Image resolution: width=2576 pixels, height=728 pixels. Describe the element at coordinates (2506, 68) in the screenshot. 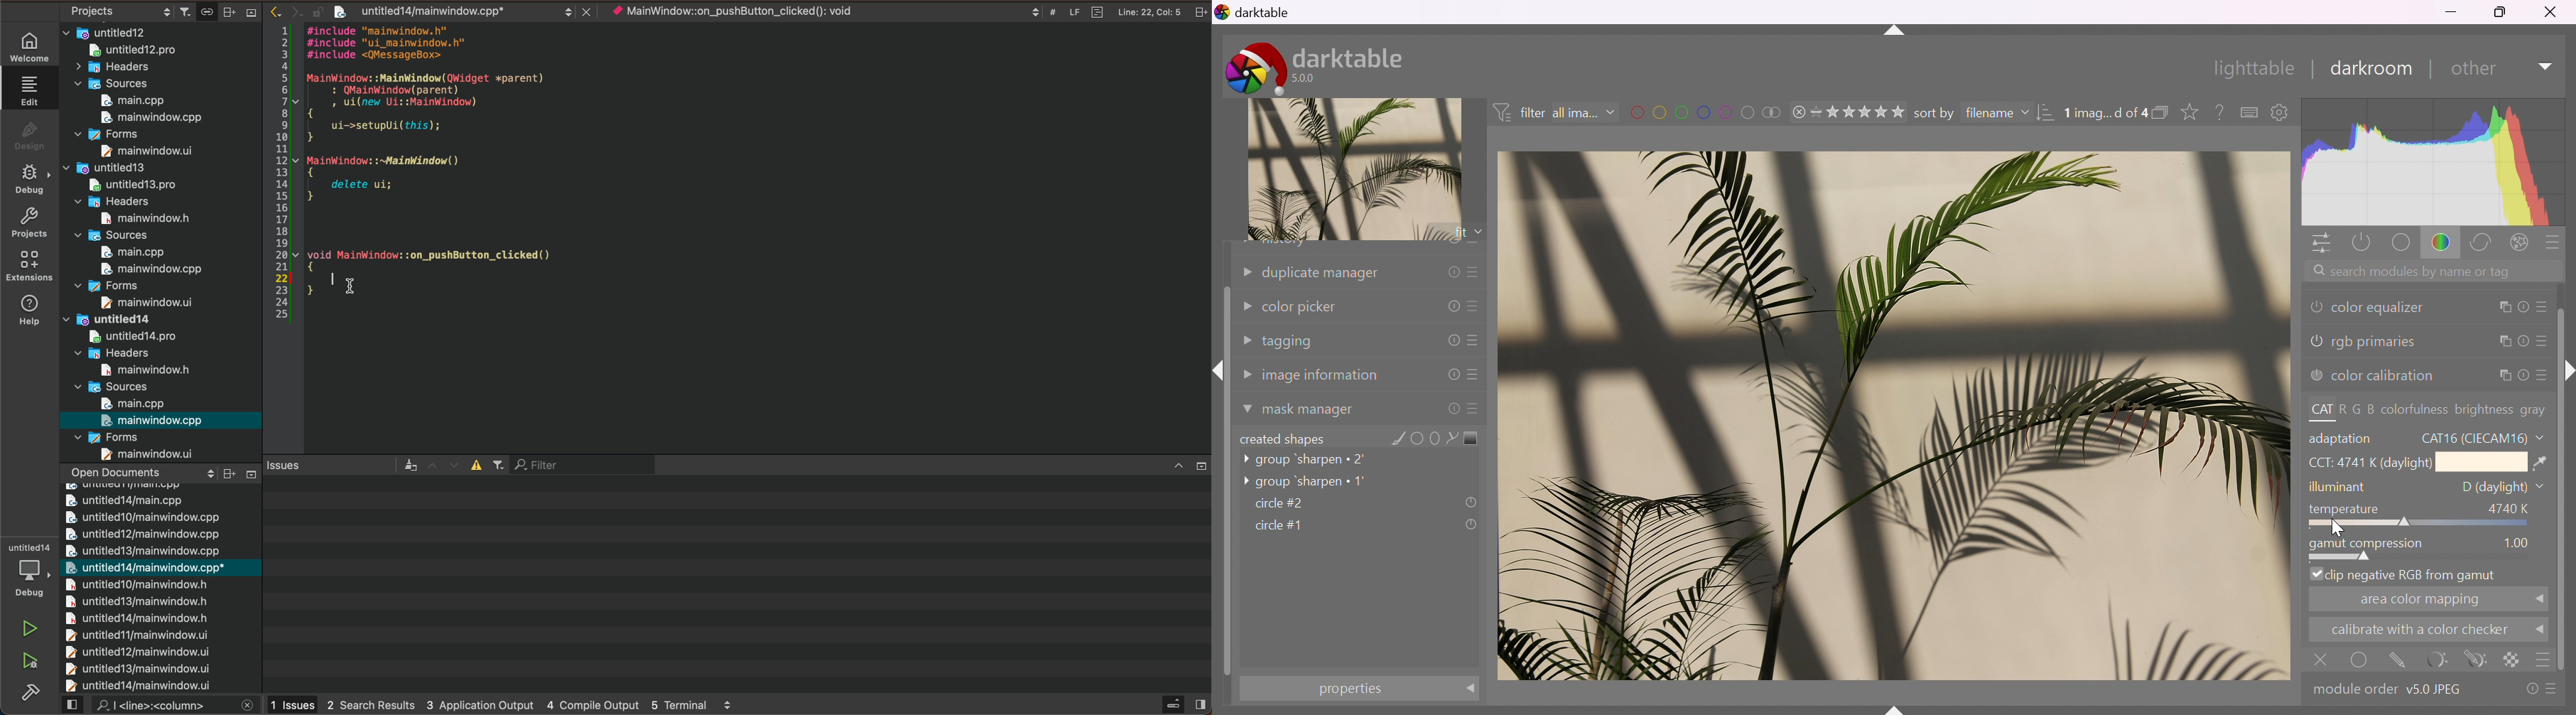

I see `other` at that location.